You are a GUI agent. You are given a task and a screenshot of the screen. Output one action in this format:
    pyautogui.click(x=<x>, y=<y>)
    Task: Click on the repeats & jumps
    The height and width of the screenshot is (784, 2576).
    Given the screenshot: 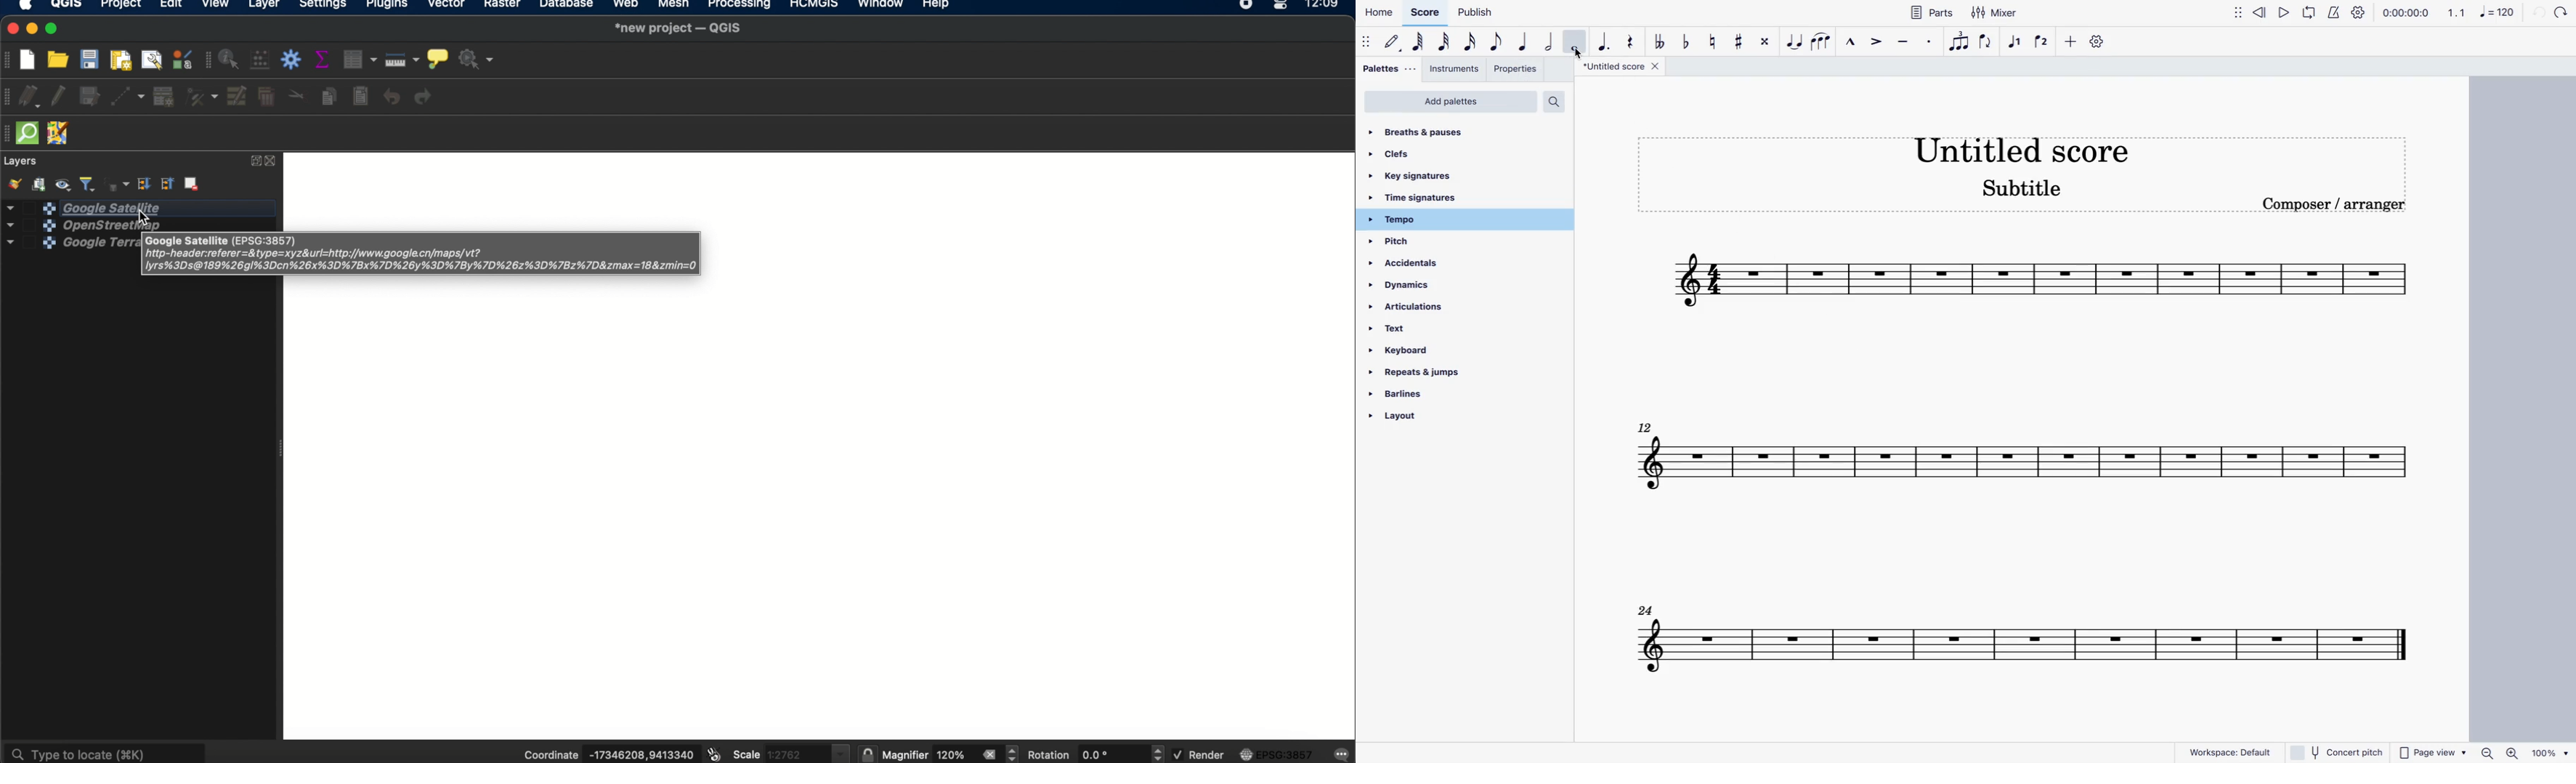 What is the action you would take?
    pyautogui.click(x=1426, y=376)
    